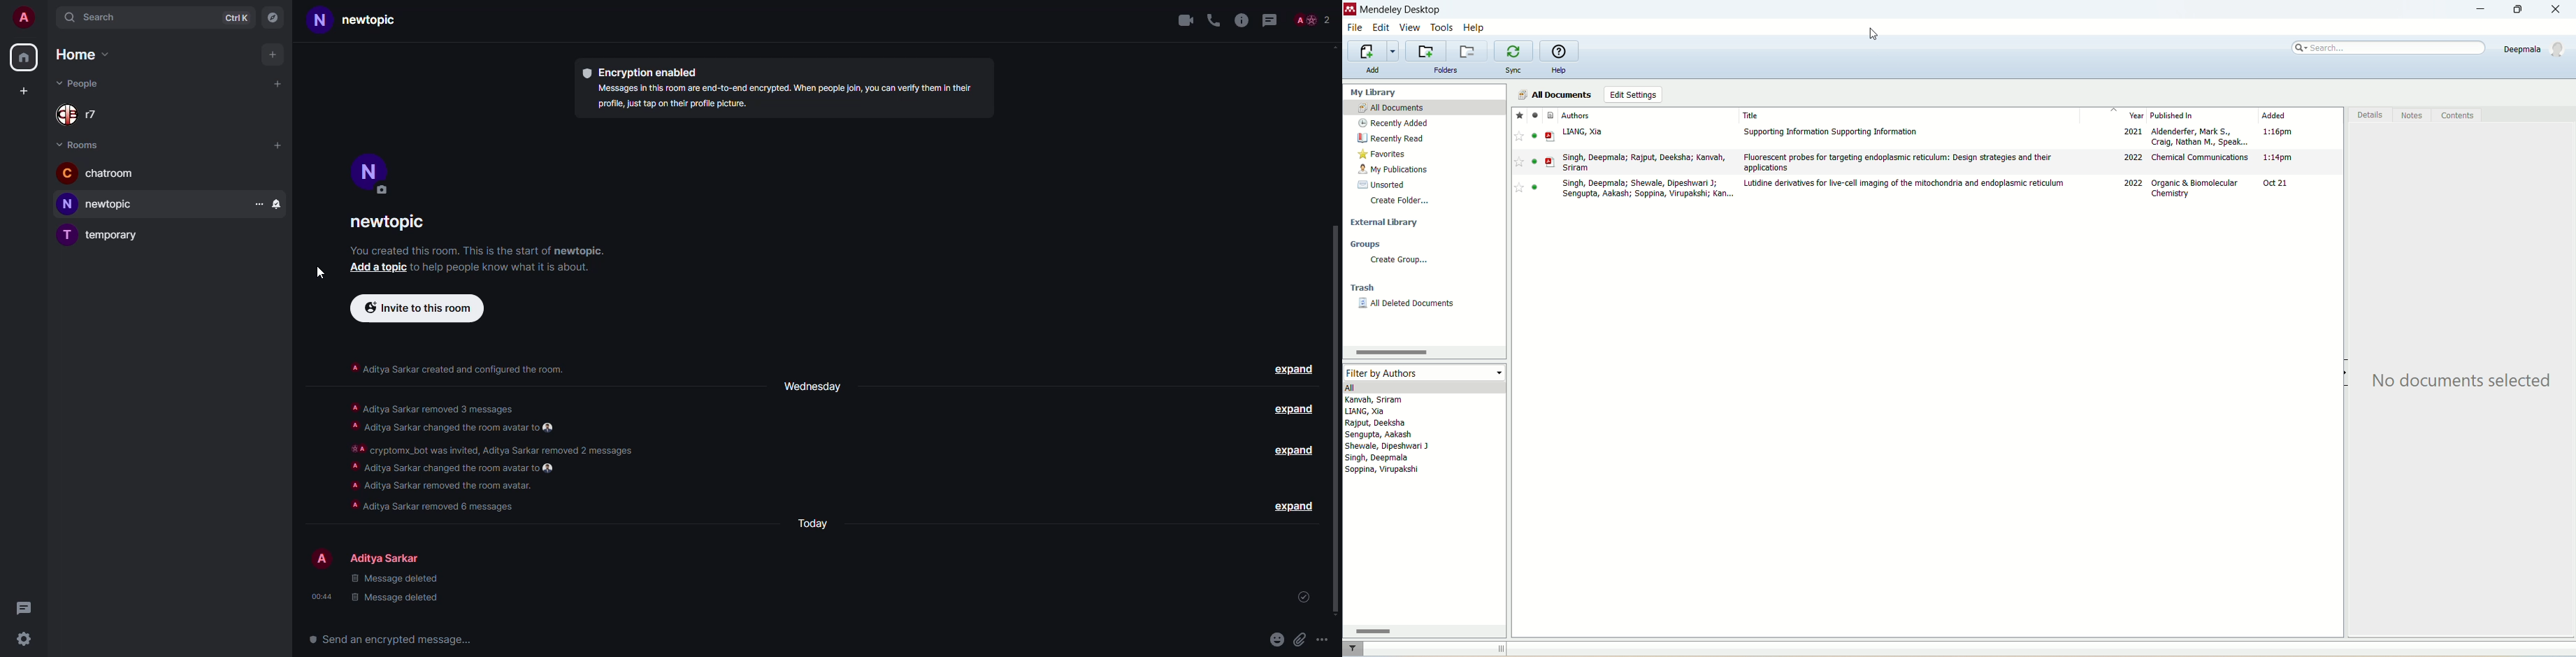 Image resolution: width=2576 pixels, height=672 pixels. What do you see at coordinates (1550, 135) in the screenshot?
I see `PDF` at bounding box center [1550, 135].